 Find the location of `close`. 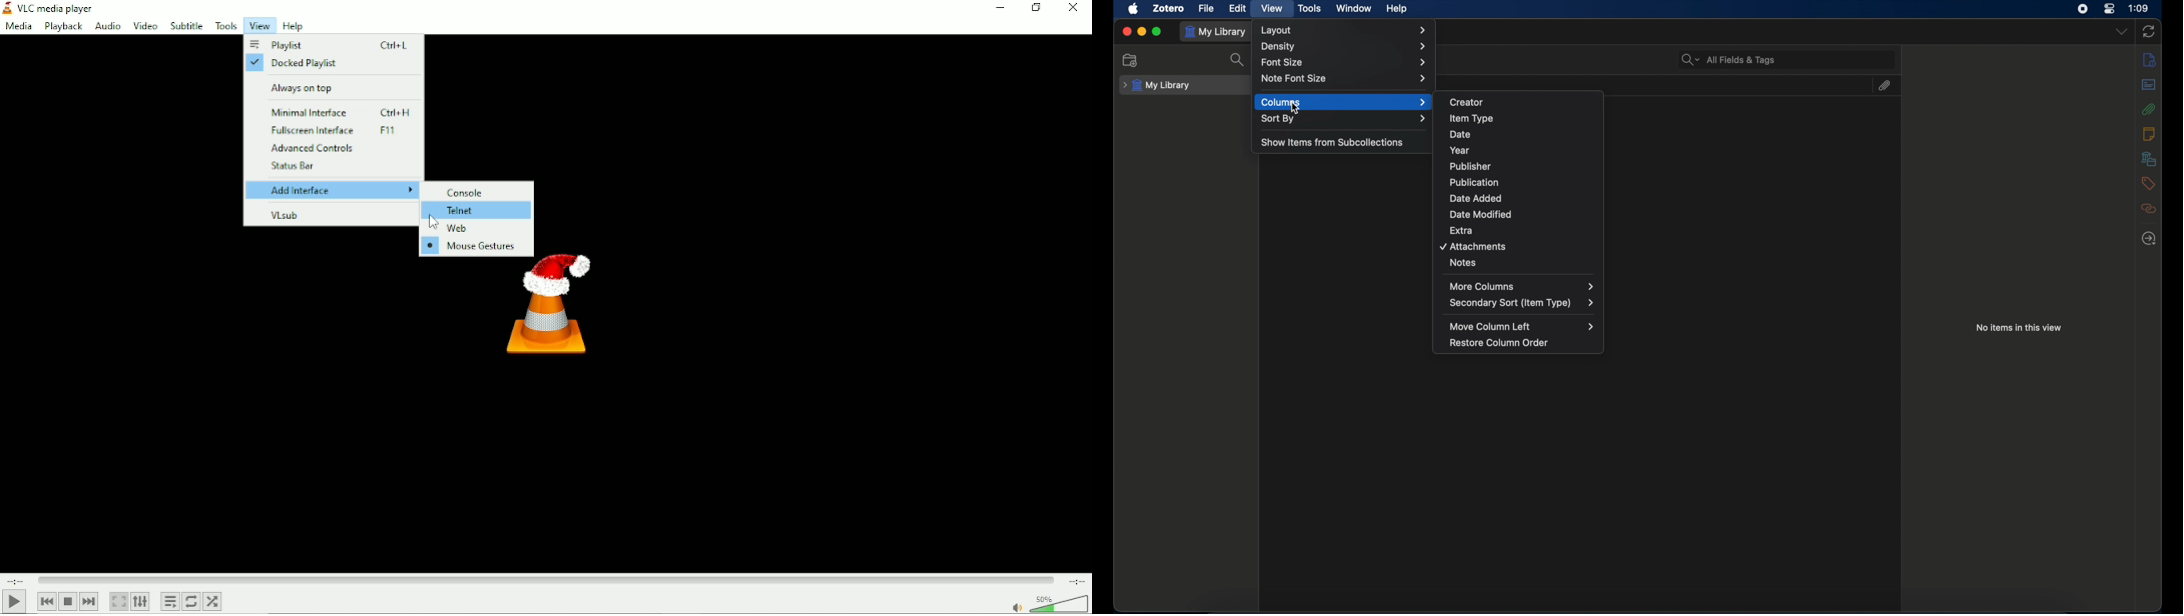

close is located at coordinates (1127, 31).